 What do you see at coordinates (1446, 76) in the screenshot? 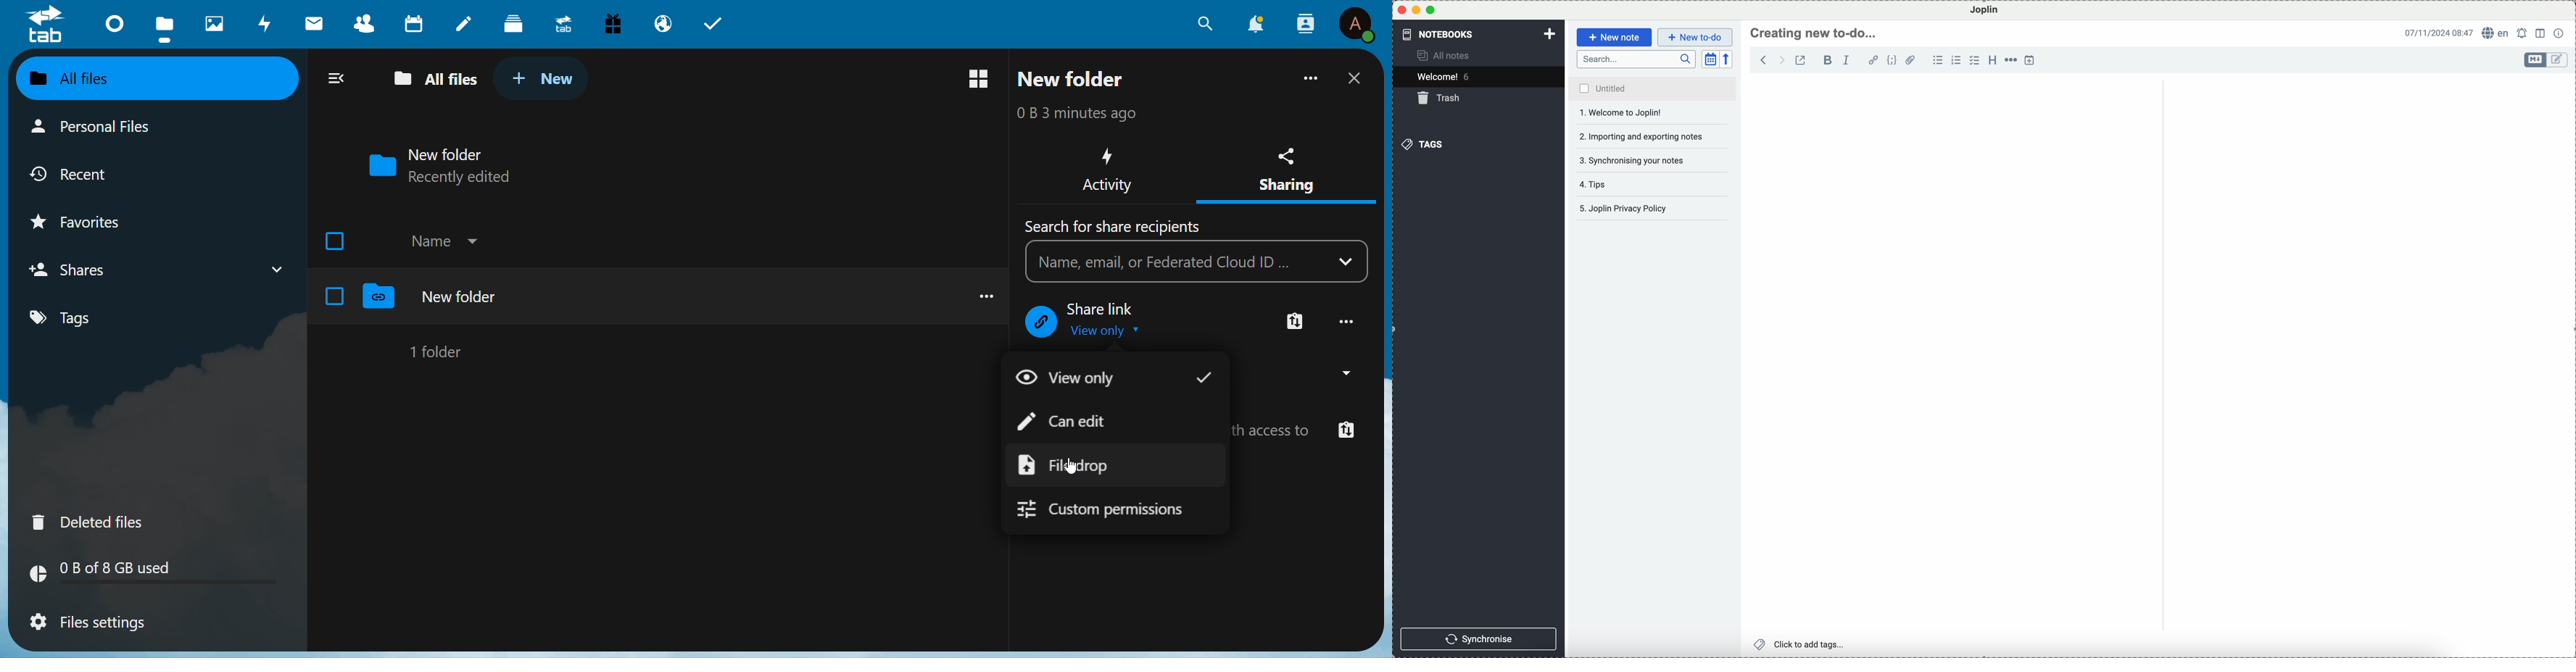
I see `welcome! 6` at bounding box center [1446, 76].